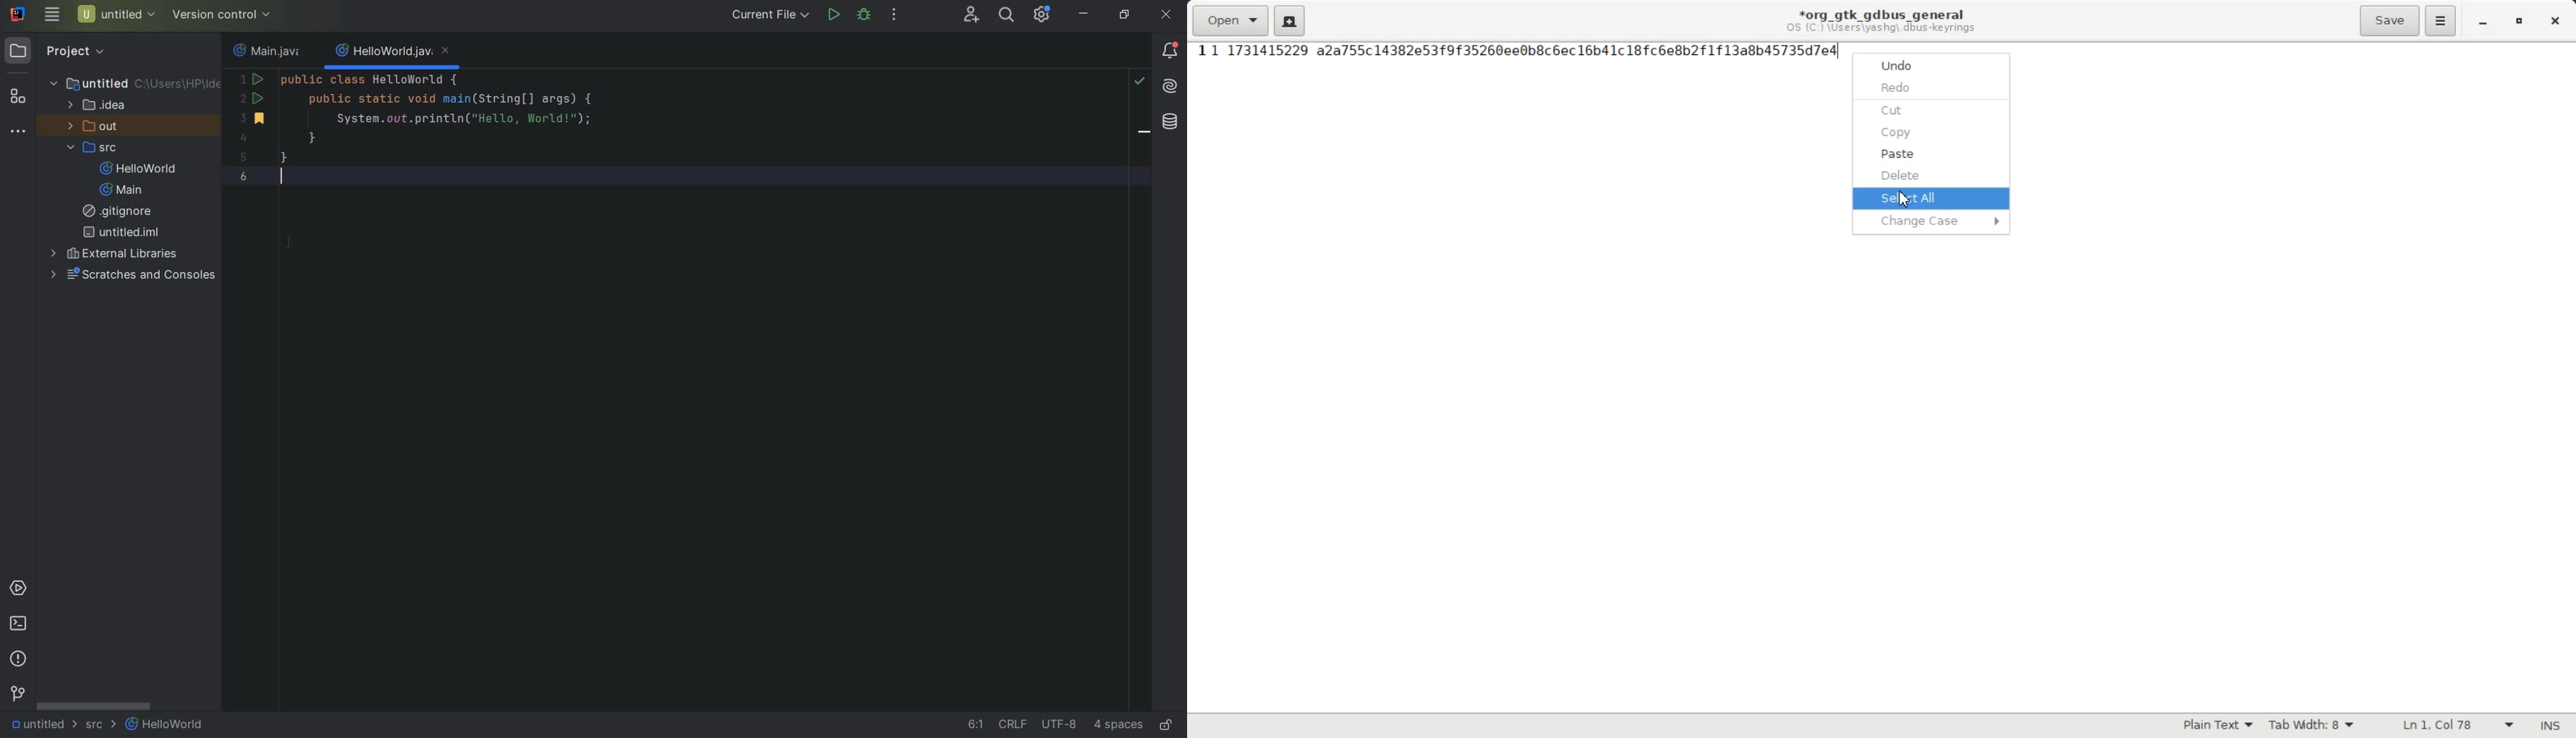 Image resolution: width=2576 pixels, height=756 pixels. Describe the element at coordinates (136, 83) in the screenshot. I see `untitled` at that location.